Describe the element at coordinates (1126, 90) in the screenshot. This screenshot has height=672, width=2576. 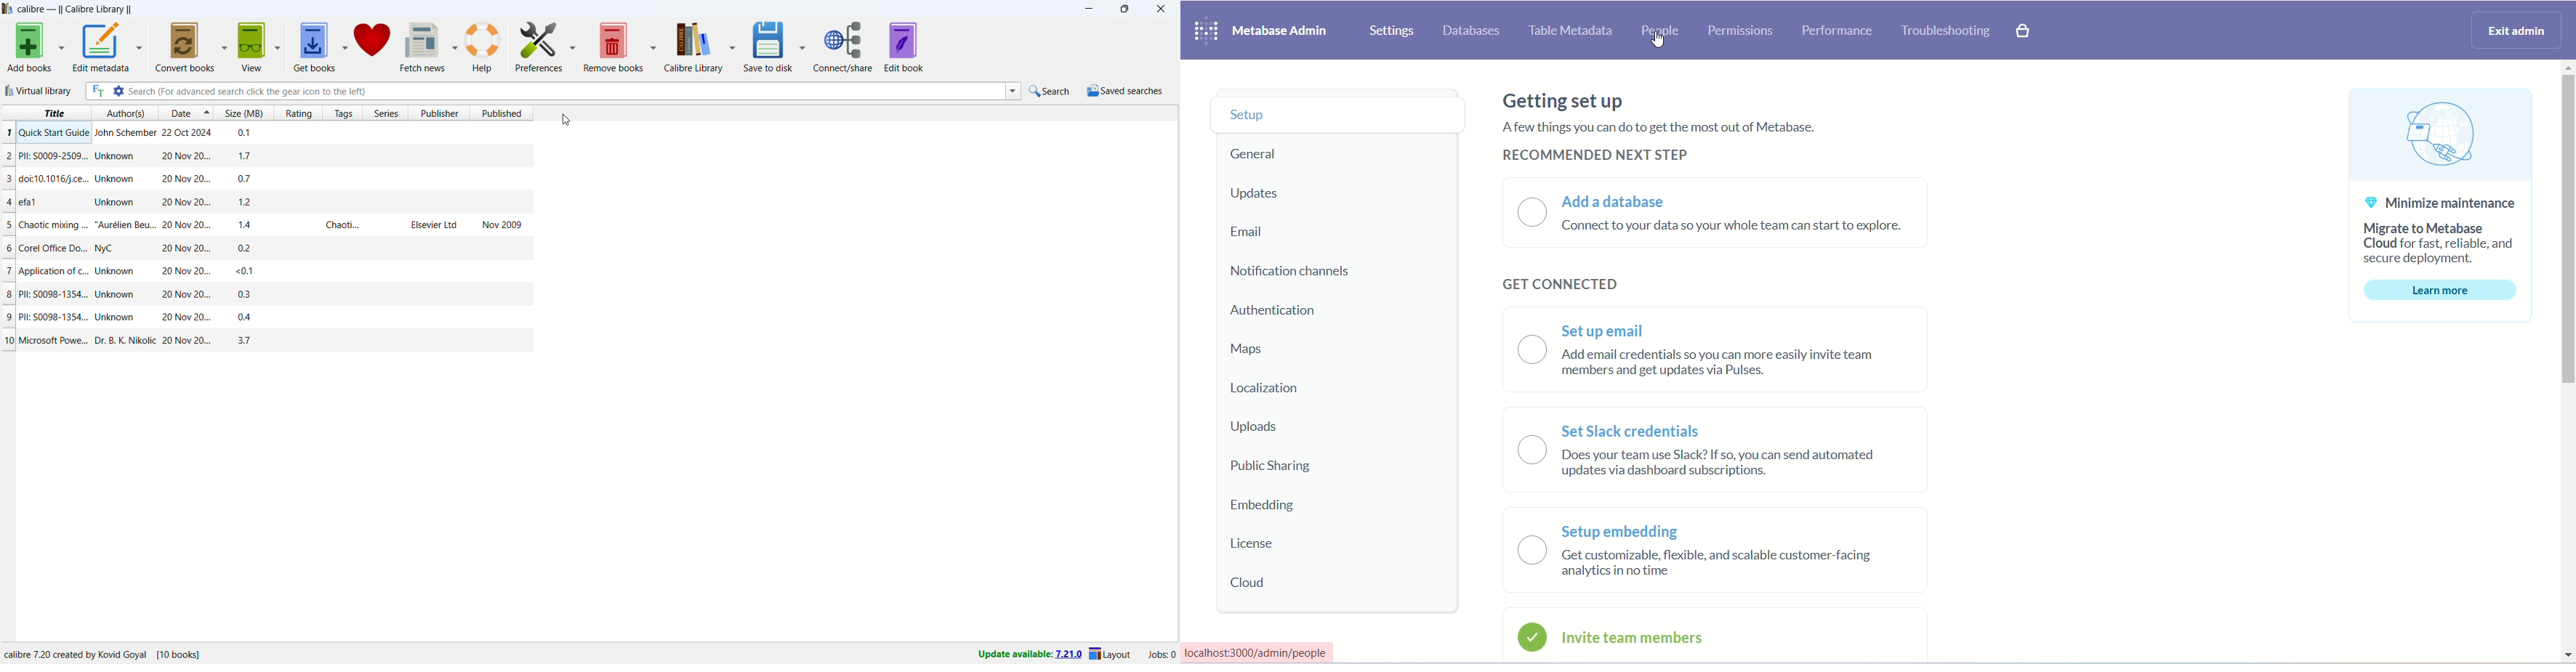
I see `saved searches menu` at that location.